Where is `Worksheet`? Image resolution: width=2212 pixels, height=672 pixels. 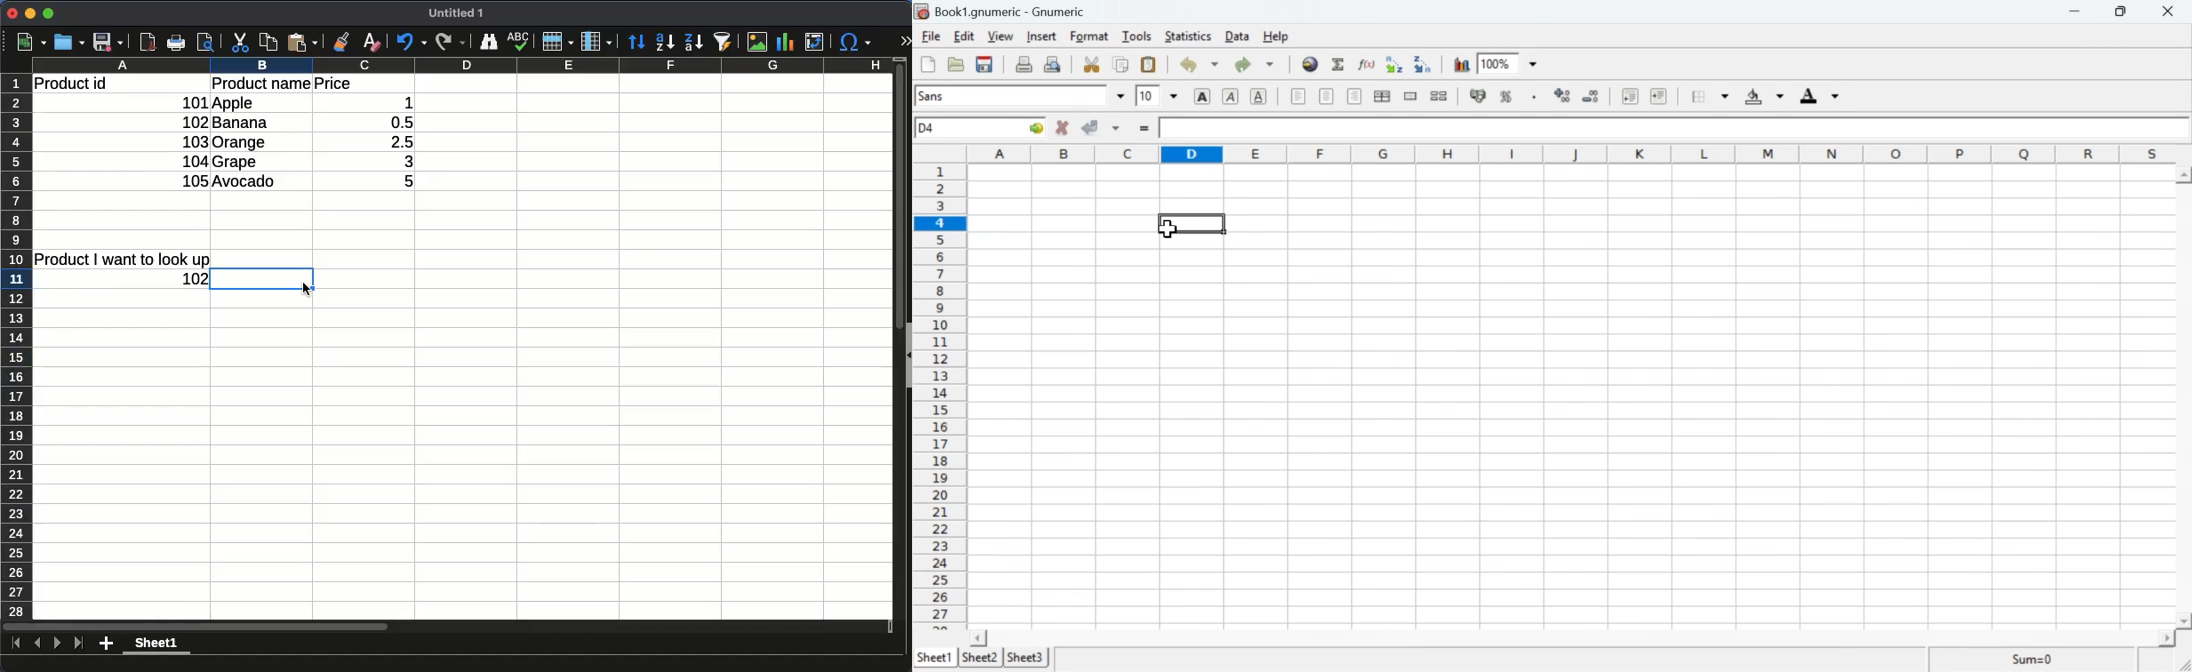
Worksheet is located at coordinates (1571, 395).